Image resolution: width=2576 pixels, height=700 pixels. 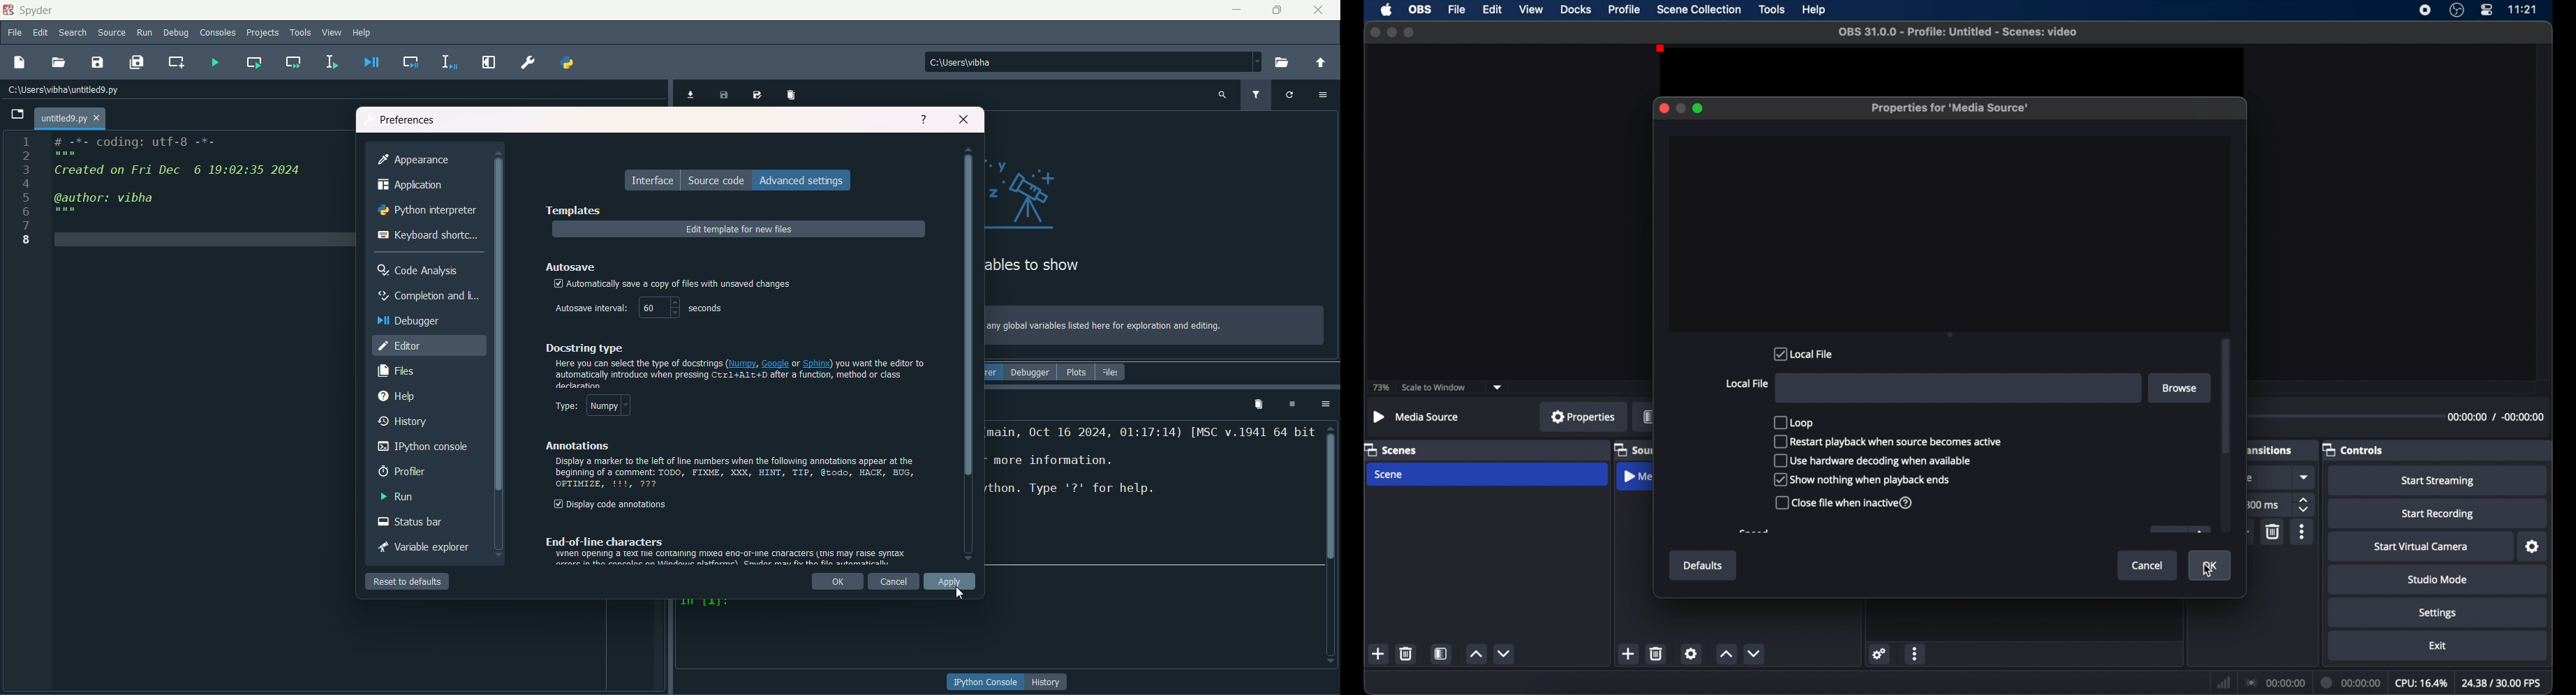 I want to click on ok, so click(x=2211, y=566).